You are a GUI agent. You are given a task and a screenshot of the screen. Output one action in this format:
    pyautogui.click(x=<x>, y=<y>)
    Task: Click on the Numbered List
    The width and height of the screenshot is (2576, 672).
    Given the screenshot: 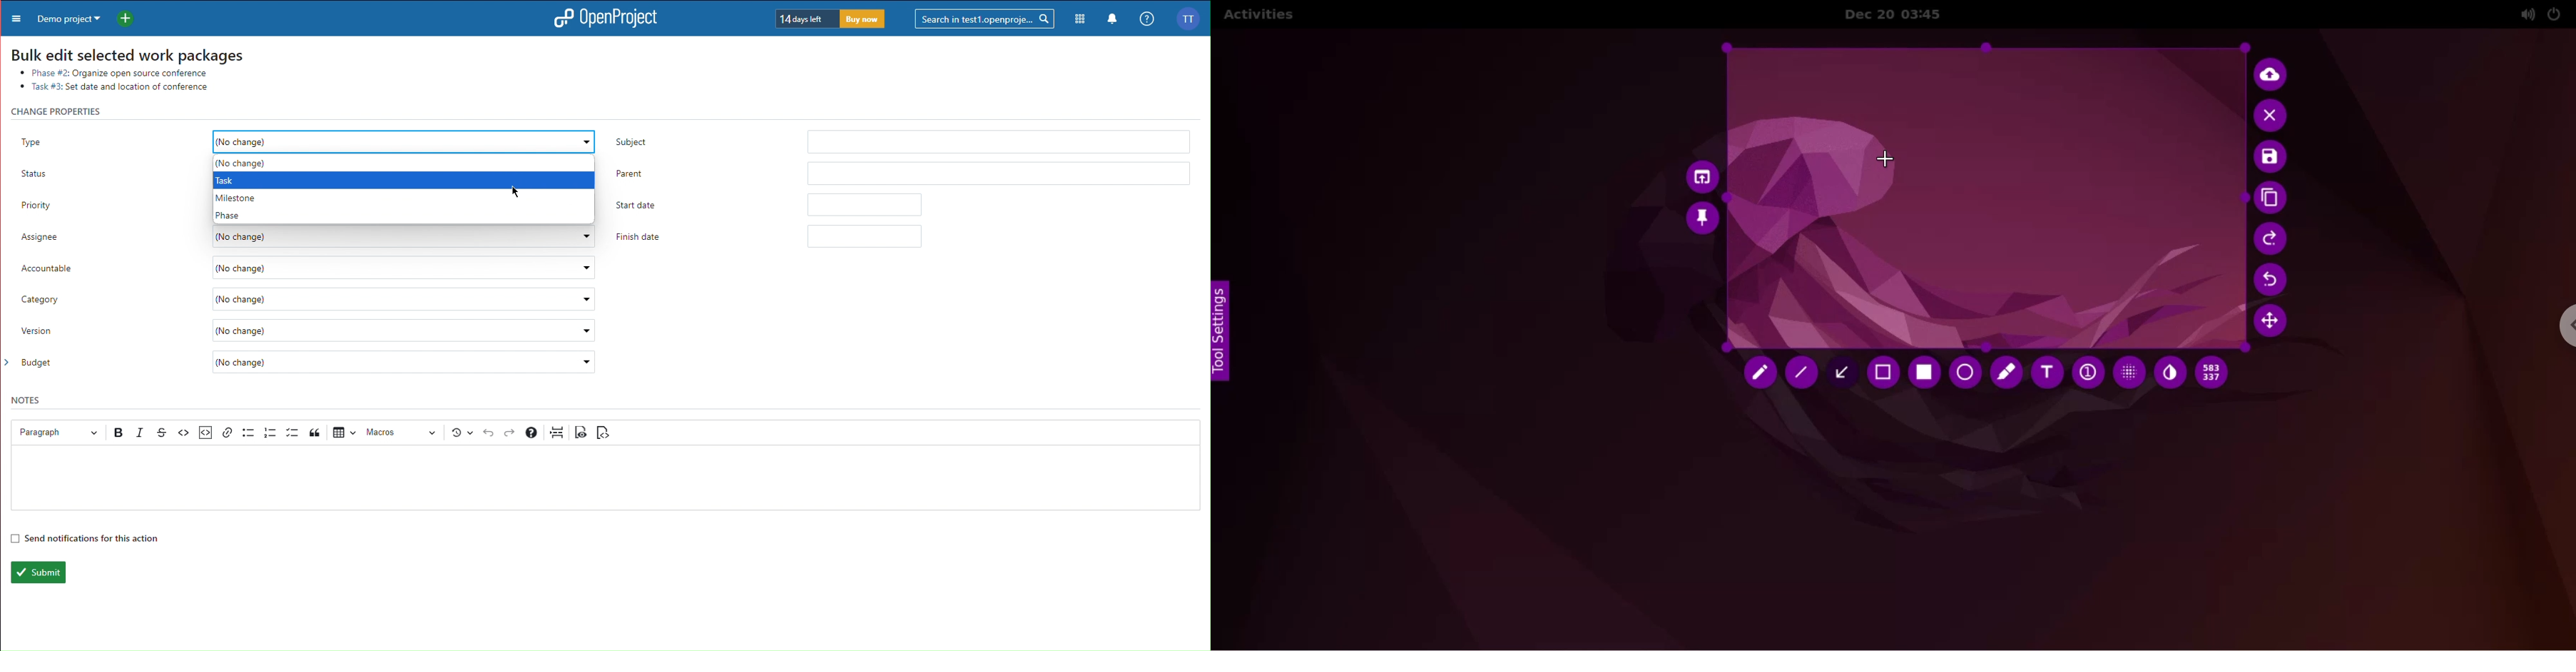 What is the action you would take?
    pyautogui.click(x=271, y=432)
    